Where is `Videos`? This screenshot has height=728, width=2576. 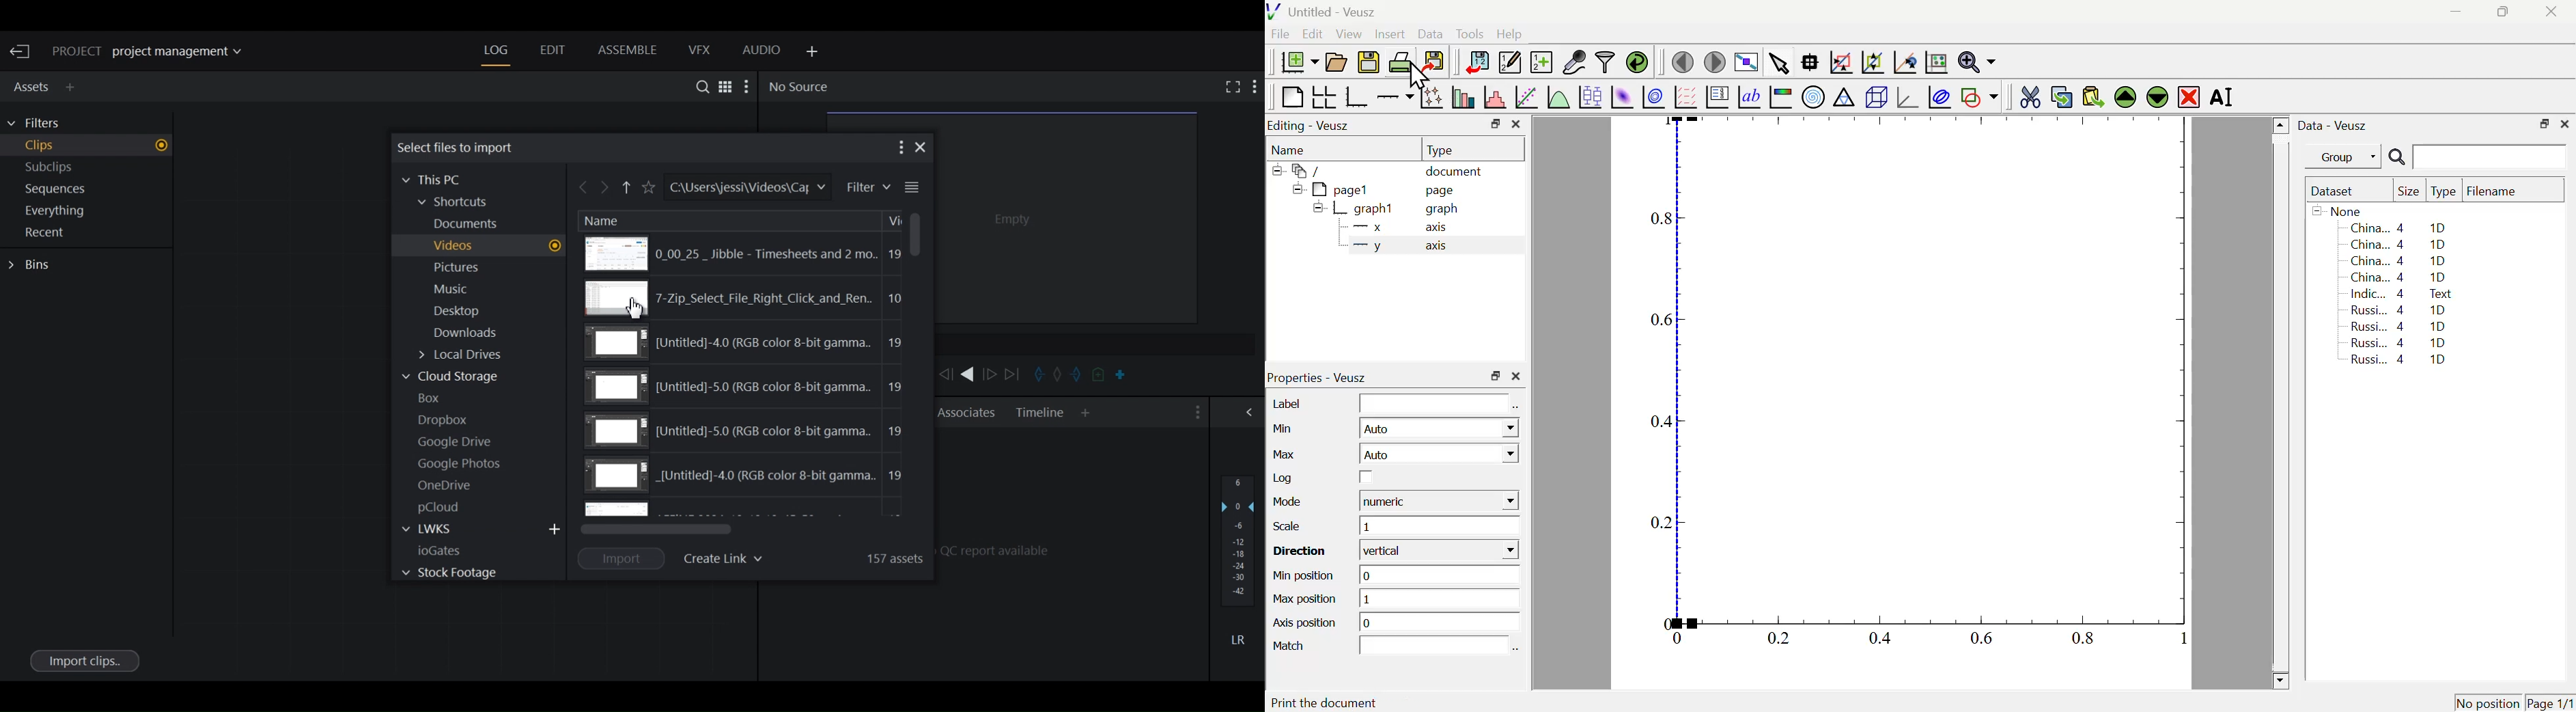
Videos is located at coordinates (495, 246).